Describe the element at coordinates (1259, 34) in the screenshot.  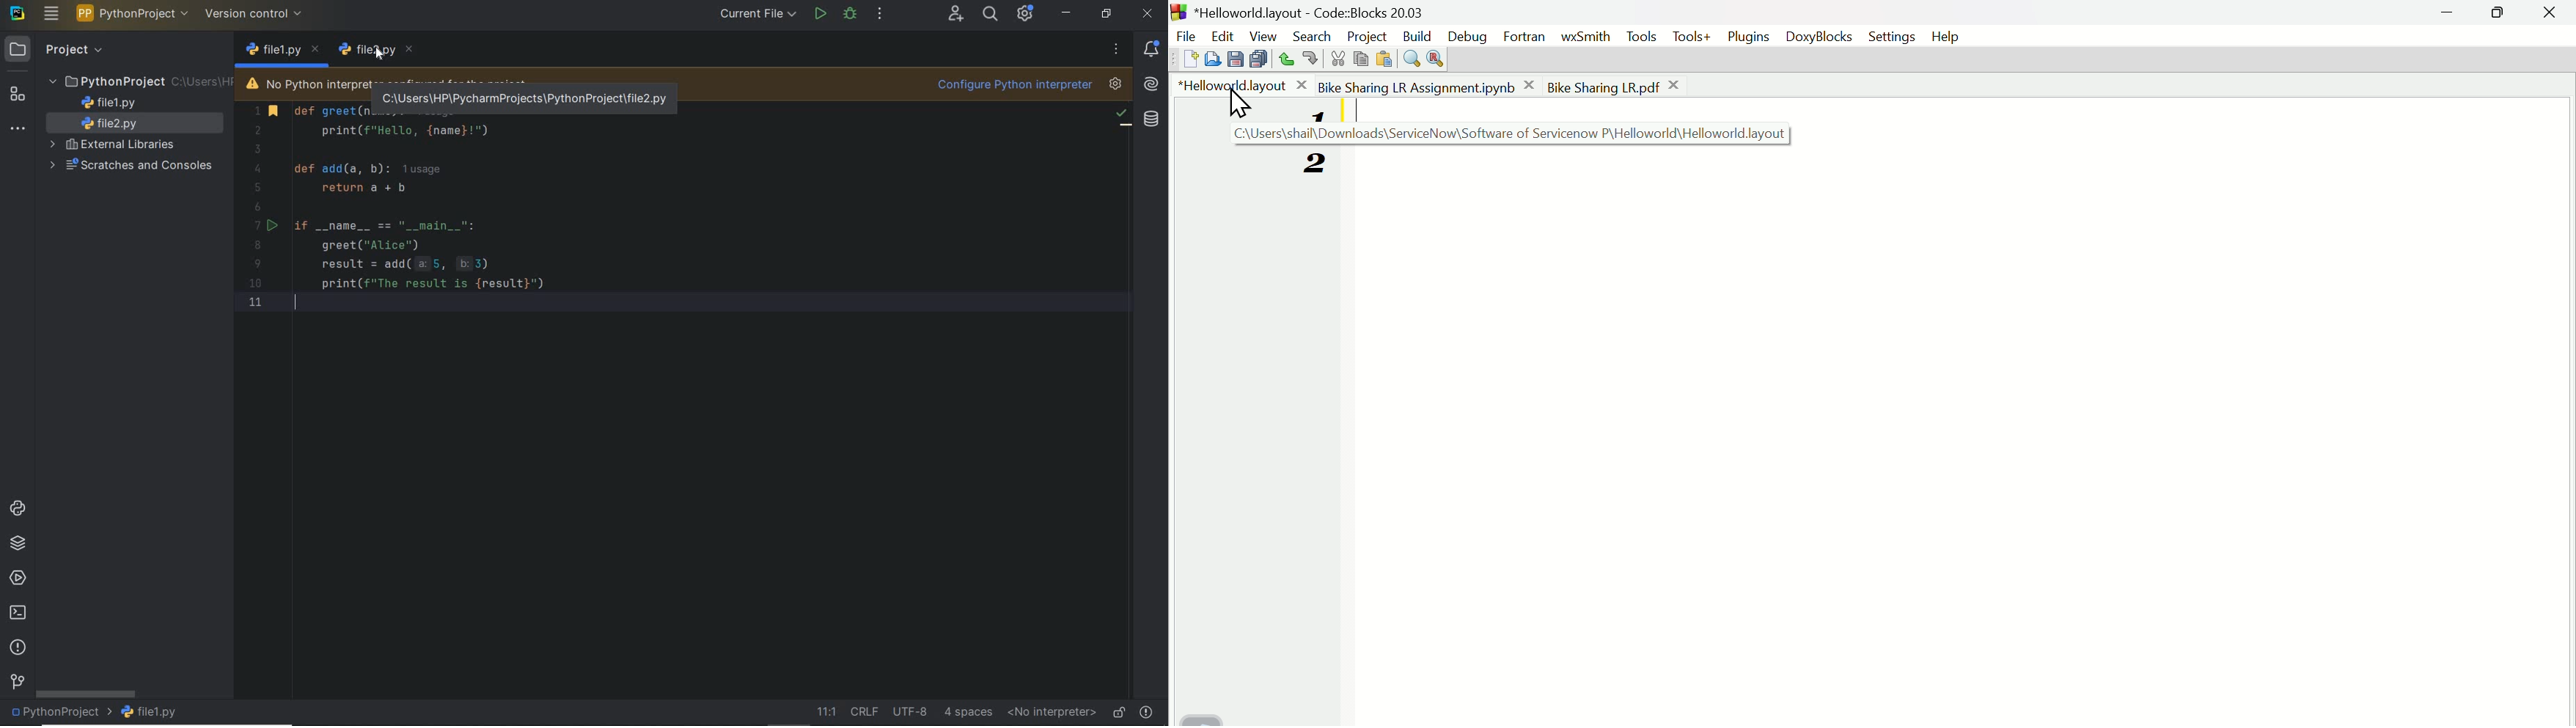
I see `View` at that location.